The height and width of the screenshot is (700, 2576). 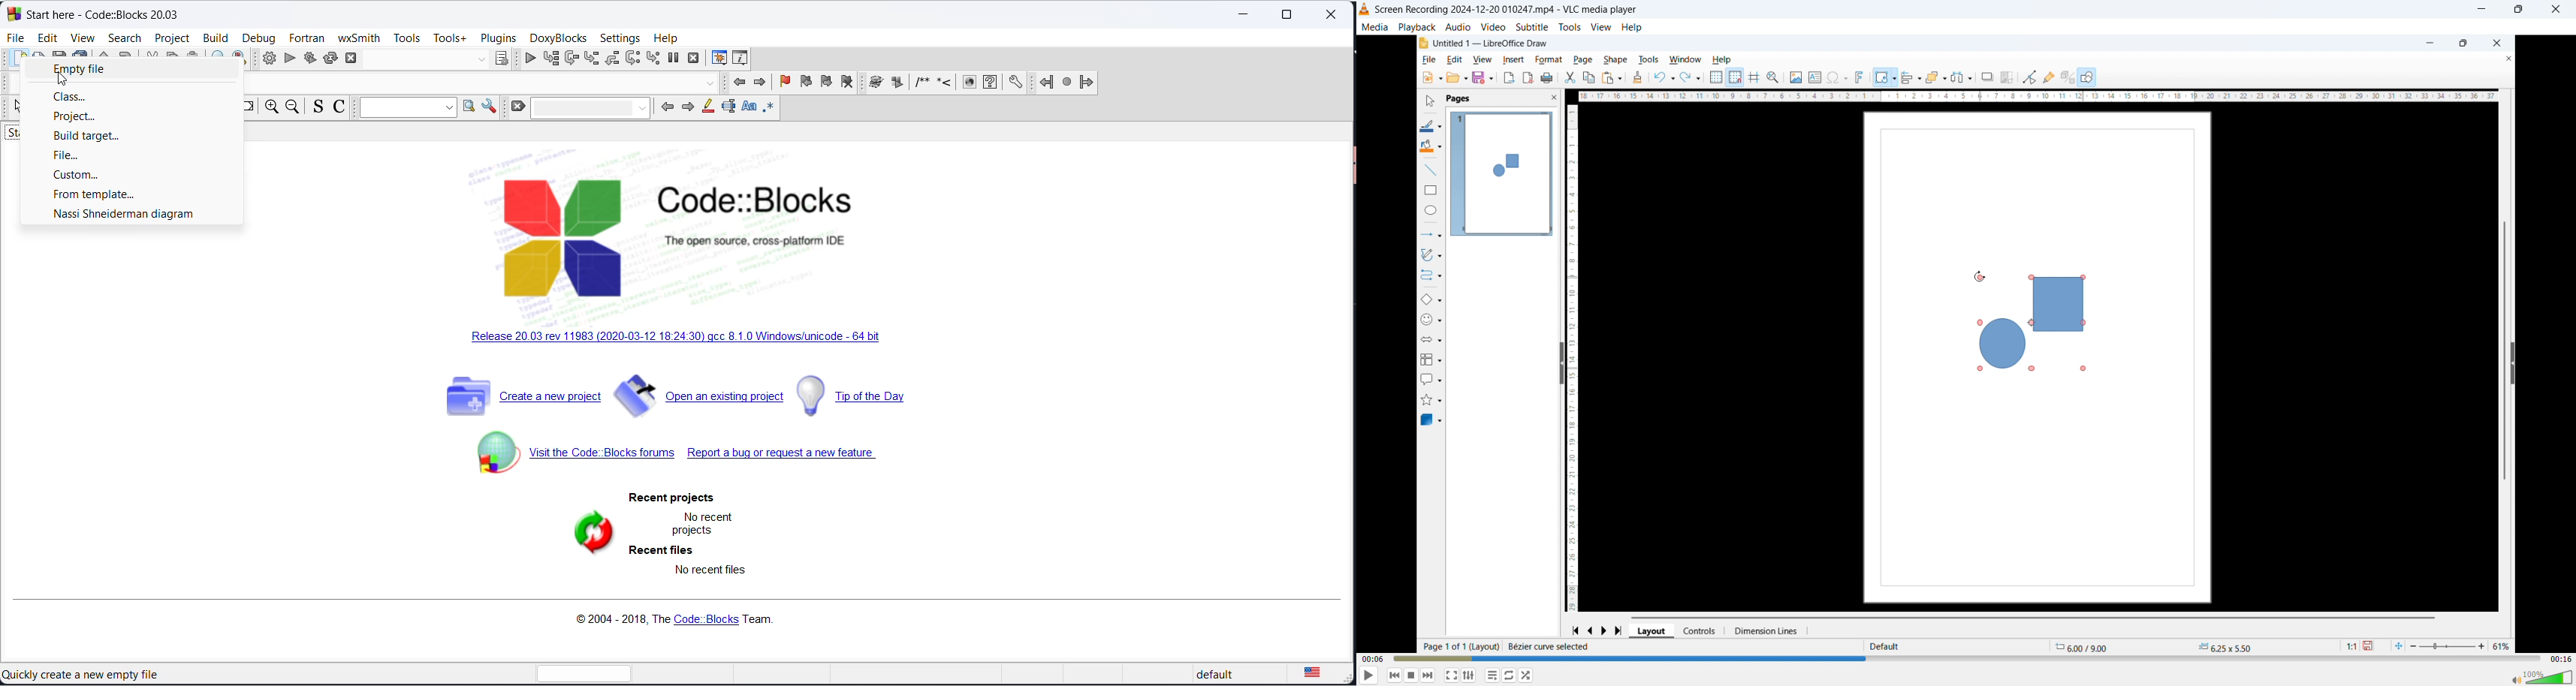 What do you see at coordinates (876, 85) in the screenshot?
I see `Run doxywizard` at bounding box center [876, 85].